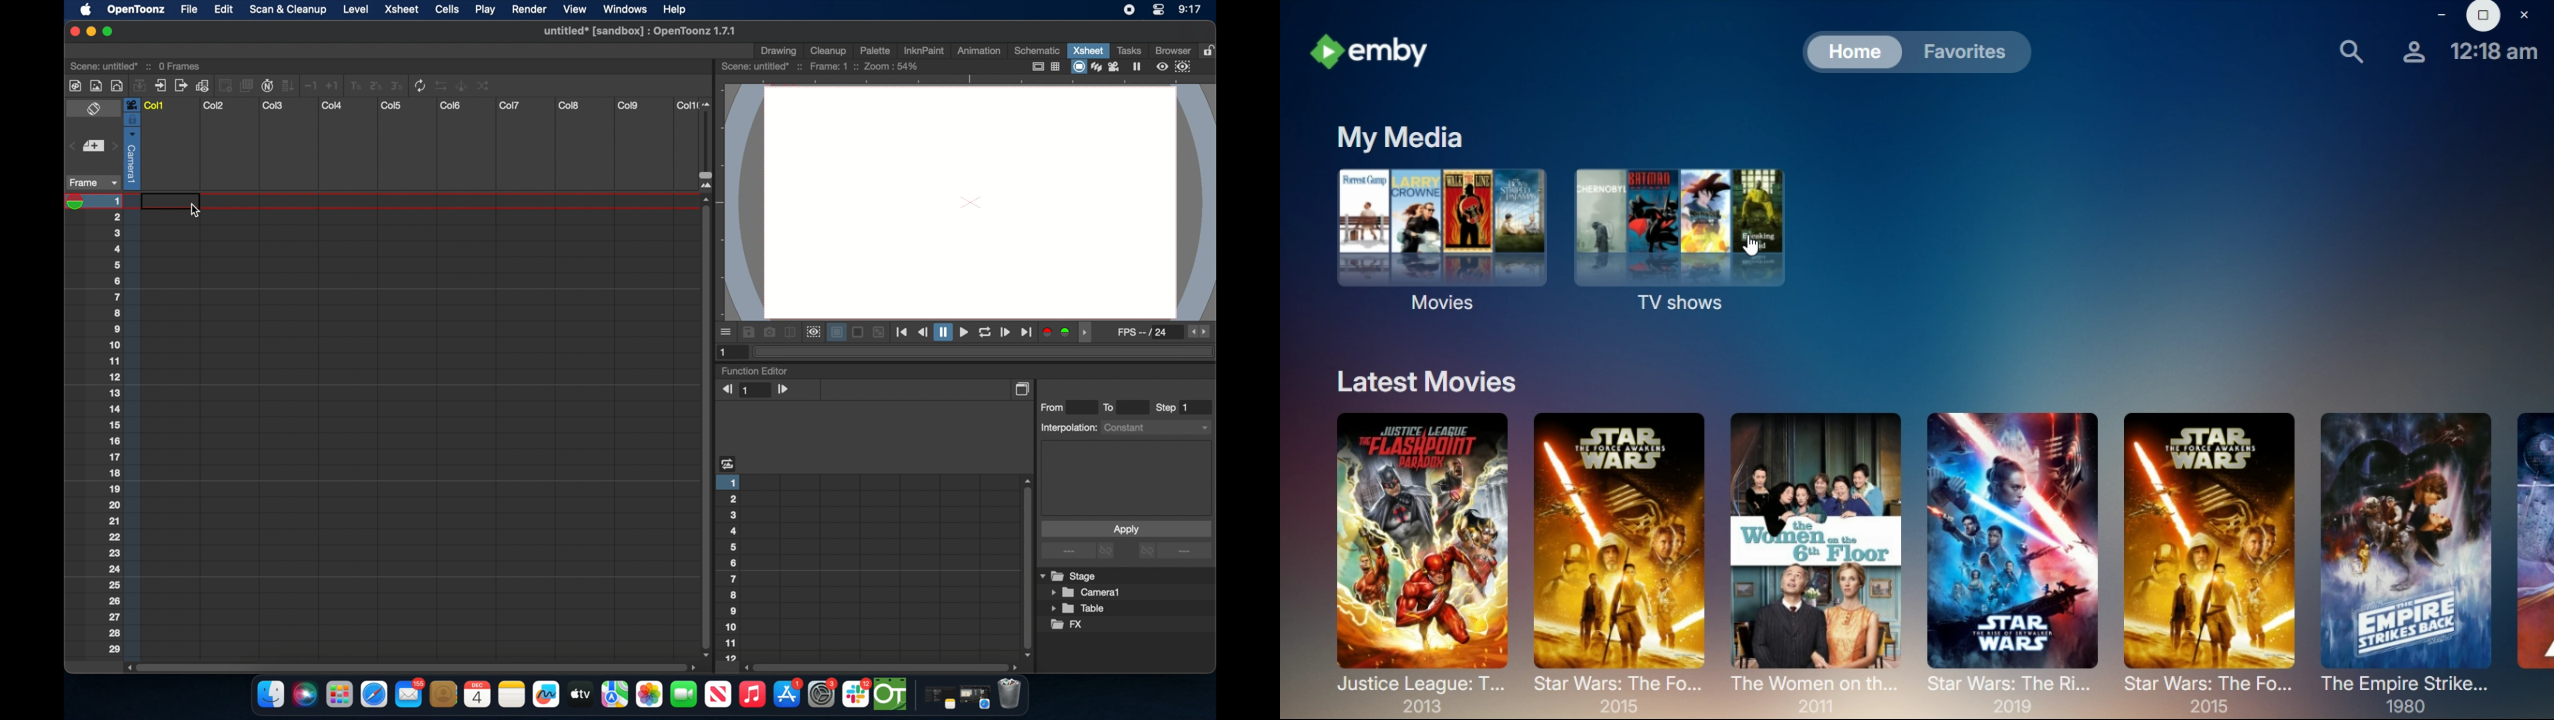  What do you see at coordinates (2415, 49) in the screenshot?
I see `profile` at bounding box center [2415, 49].